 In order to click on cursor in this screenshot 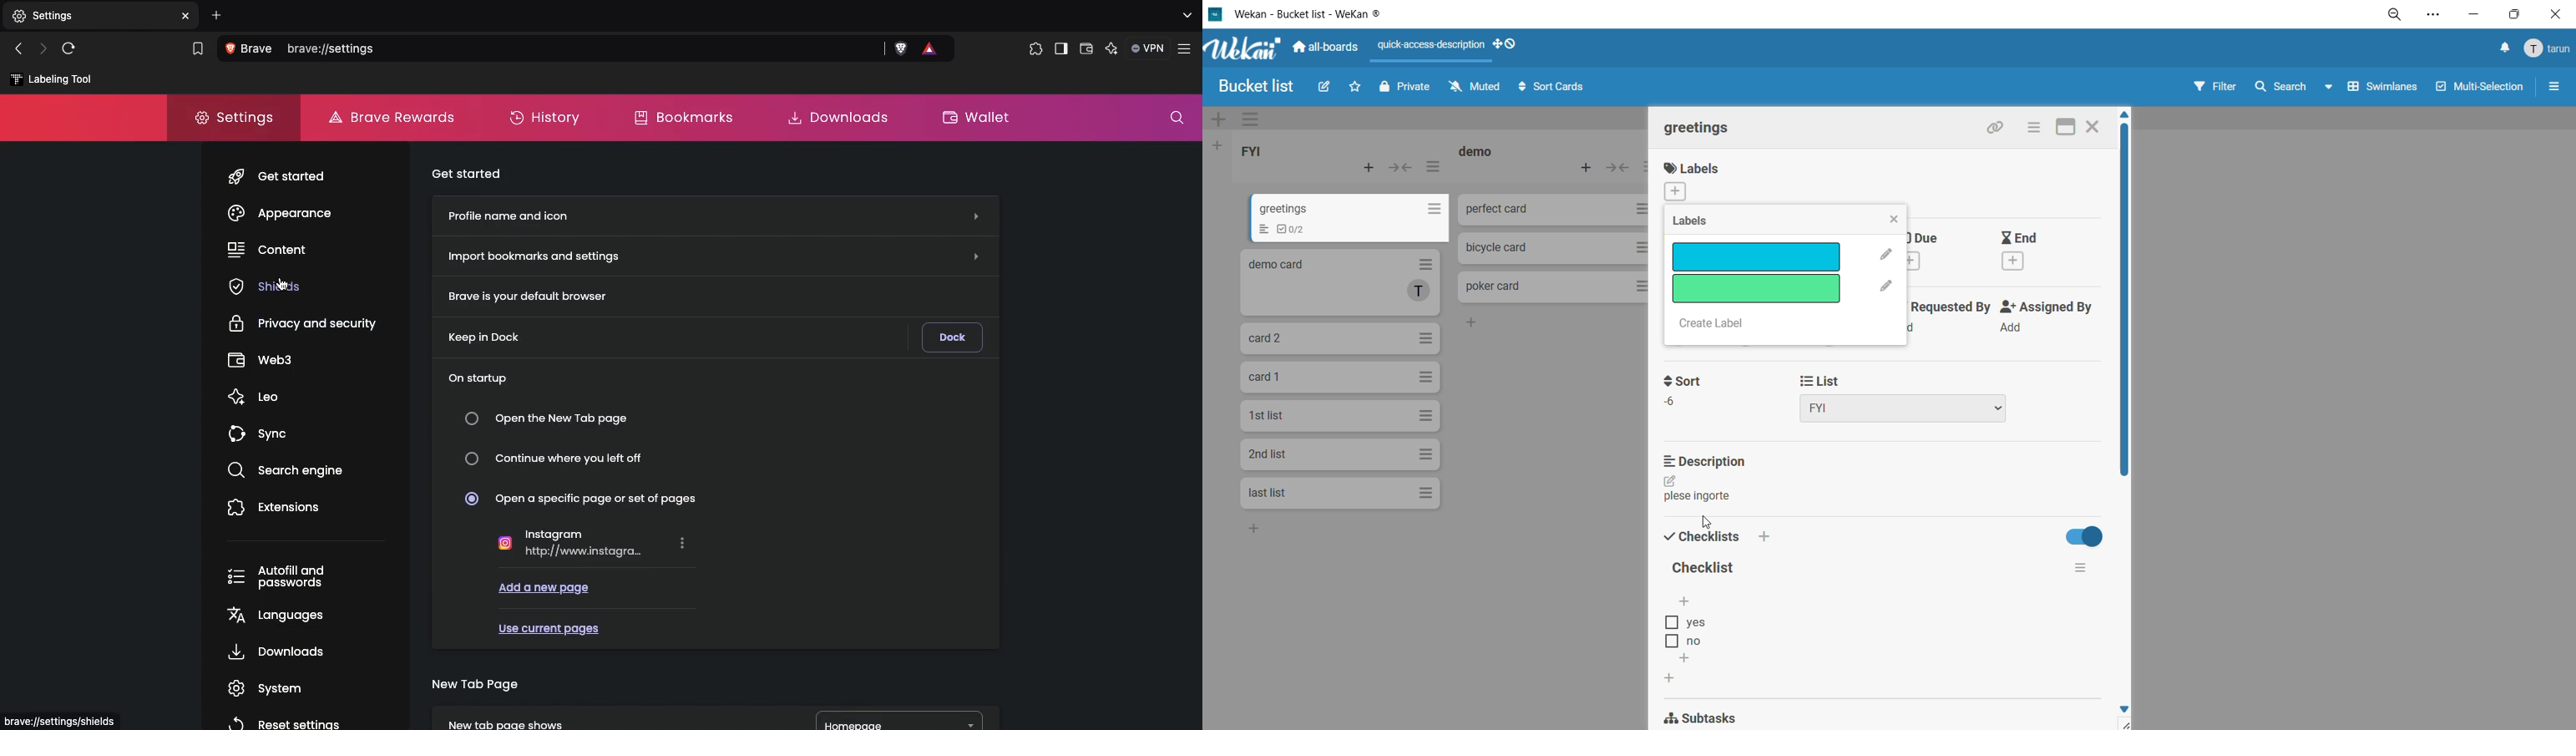, I will do `click(1708, 524)`.